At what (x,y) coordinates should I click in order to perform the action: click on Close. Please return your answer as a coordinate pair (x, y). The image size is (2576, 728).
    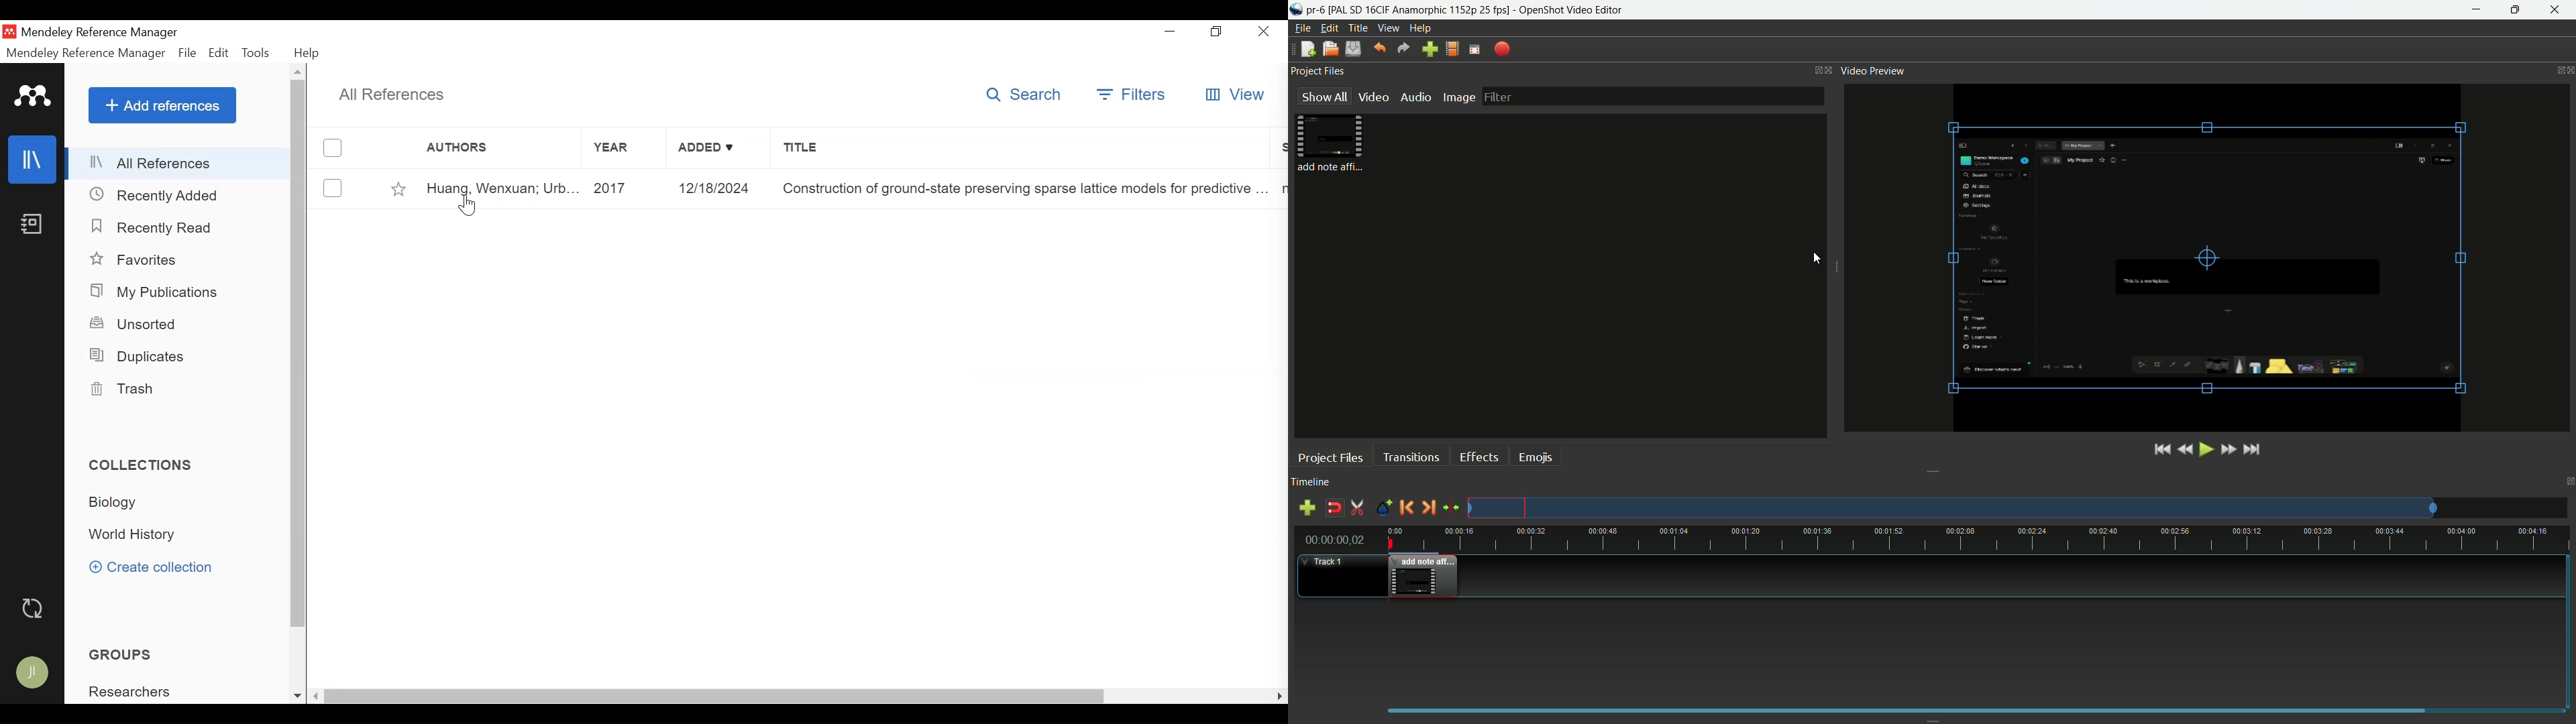
    Looking at the image, I should click on (1260, 32).